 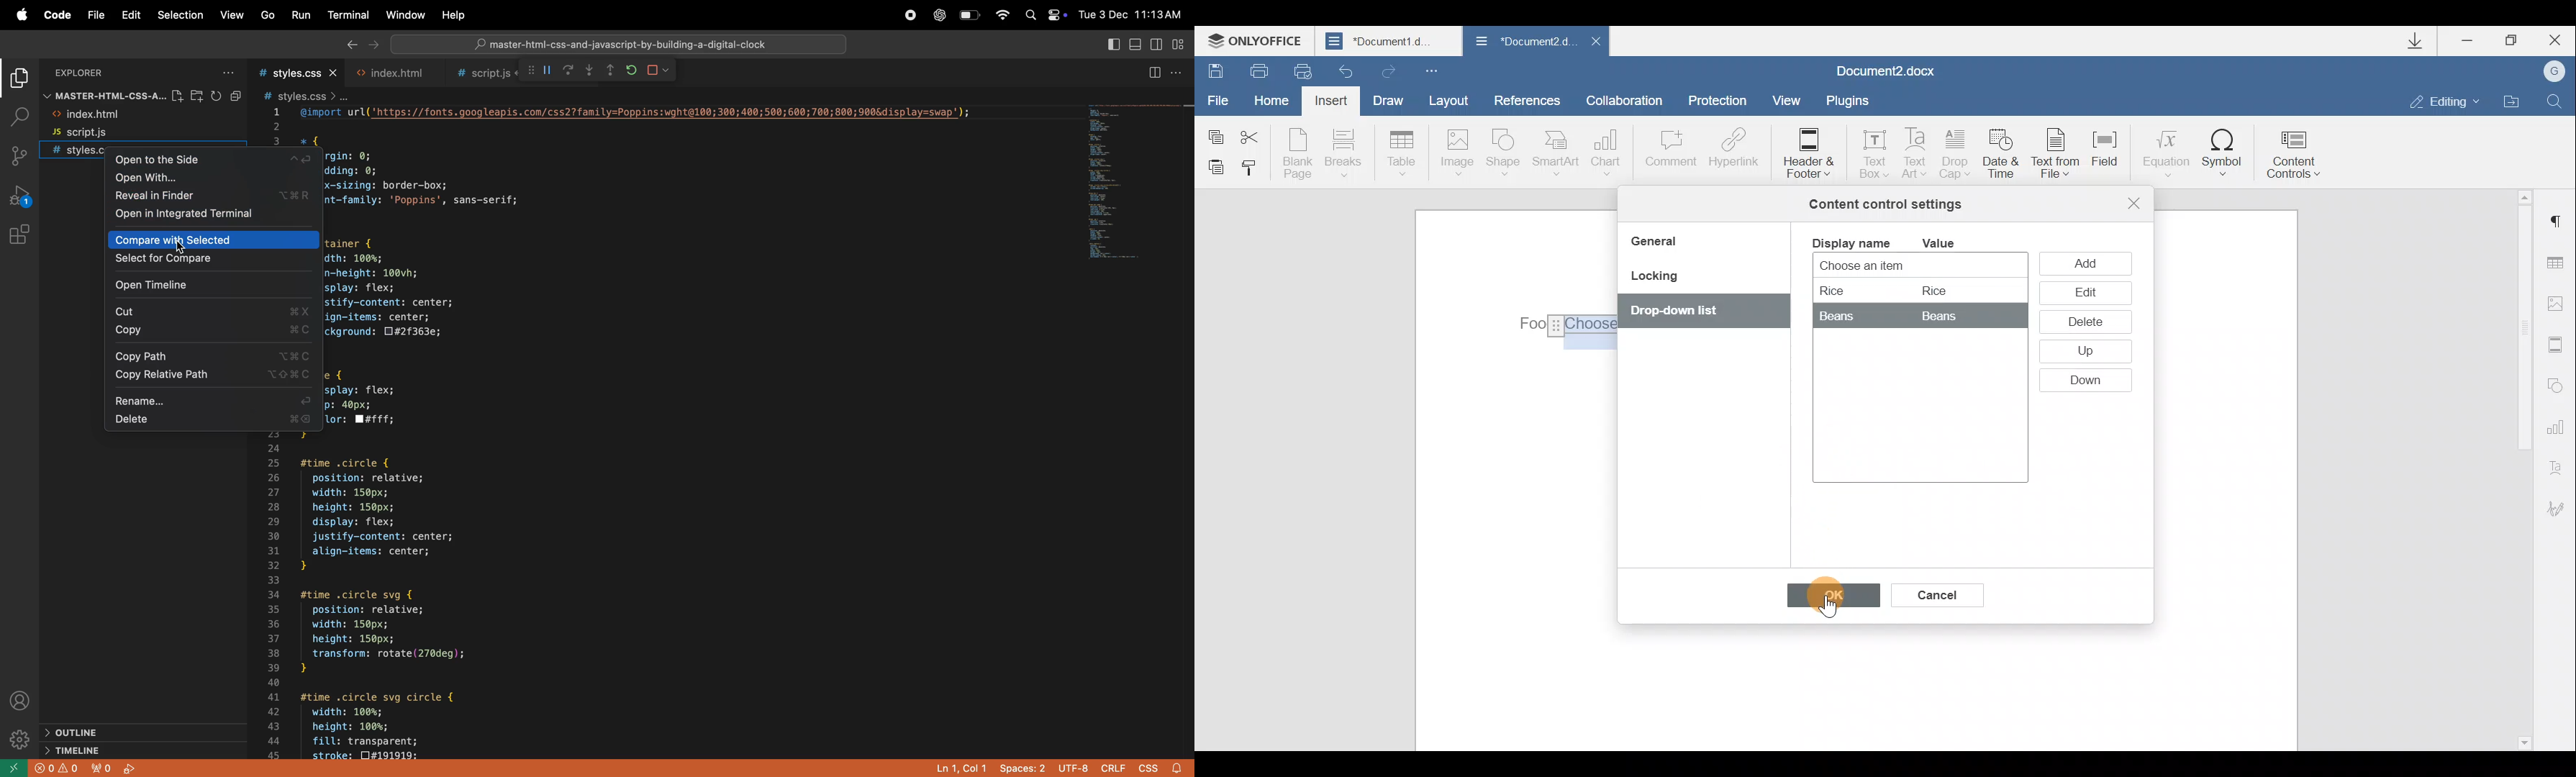 What do you see at coordinates (1342, 157) in the screenshot?
I see `Breaks` at bounding box center [1342, 157].